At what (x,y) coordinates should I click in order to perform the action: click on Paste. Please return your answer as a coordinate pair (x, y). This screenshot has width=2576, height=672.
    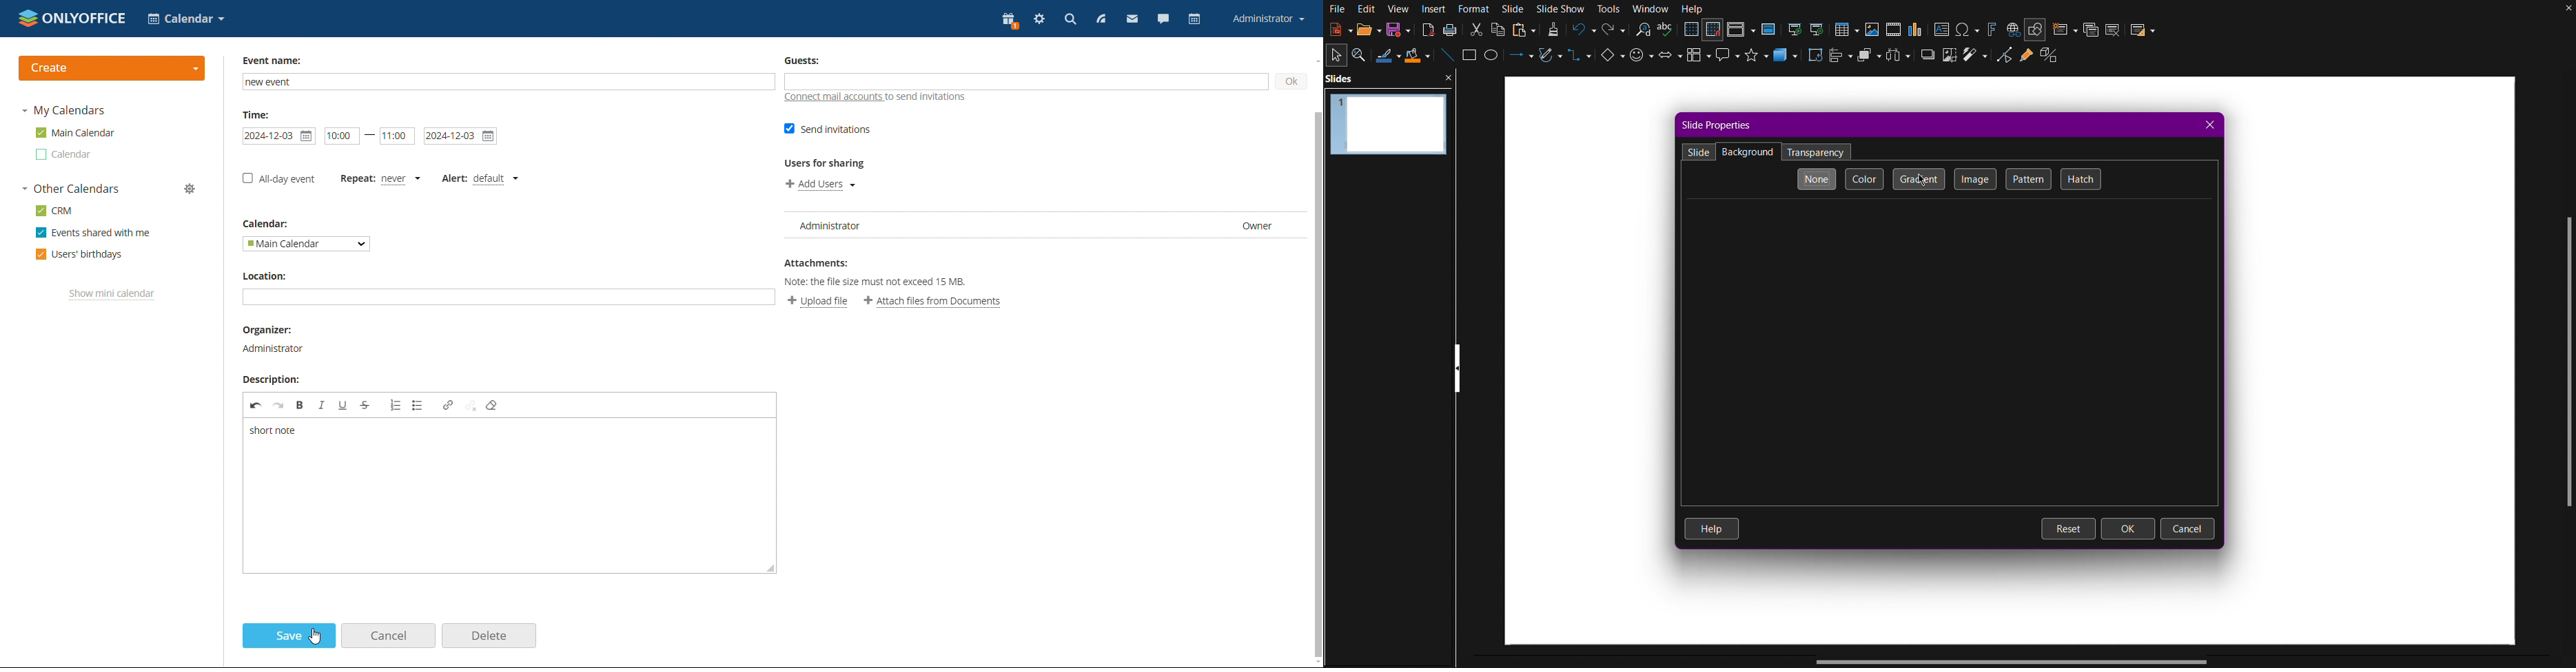
    Looking at the image, I should click on (1524, 29).